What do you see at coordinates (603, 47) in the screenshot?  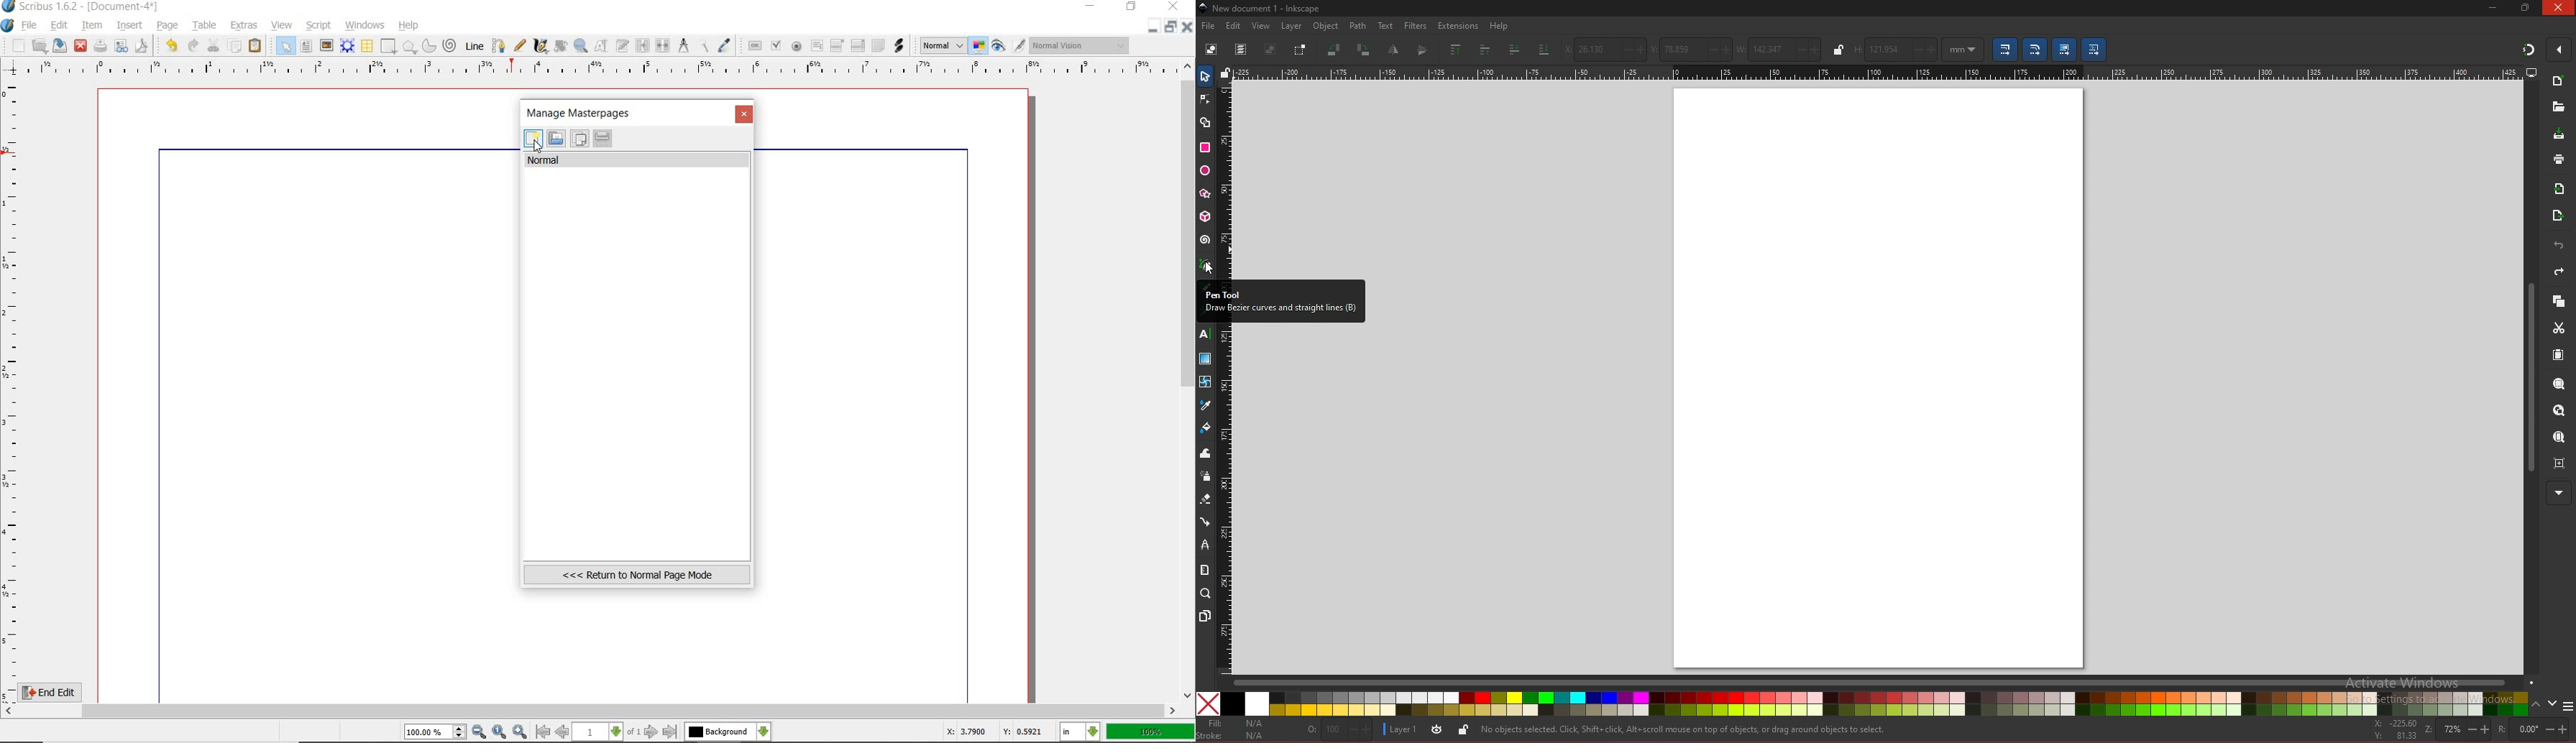 I see `edit contents of frame` at bounding box center [603, 47].